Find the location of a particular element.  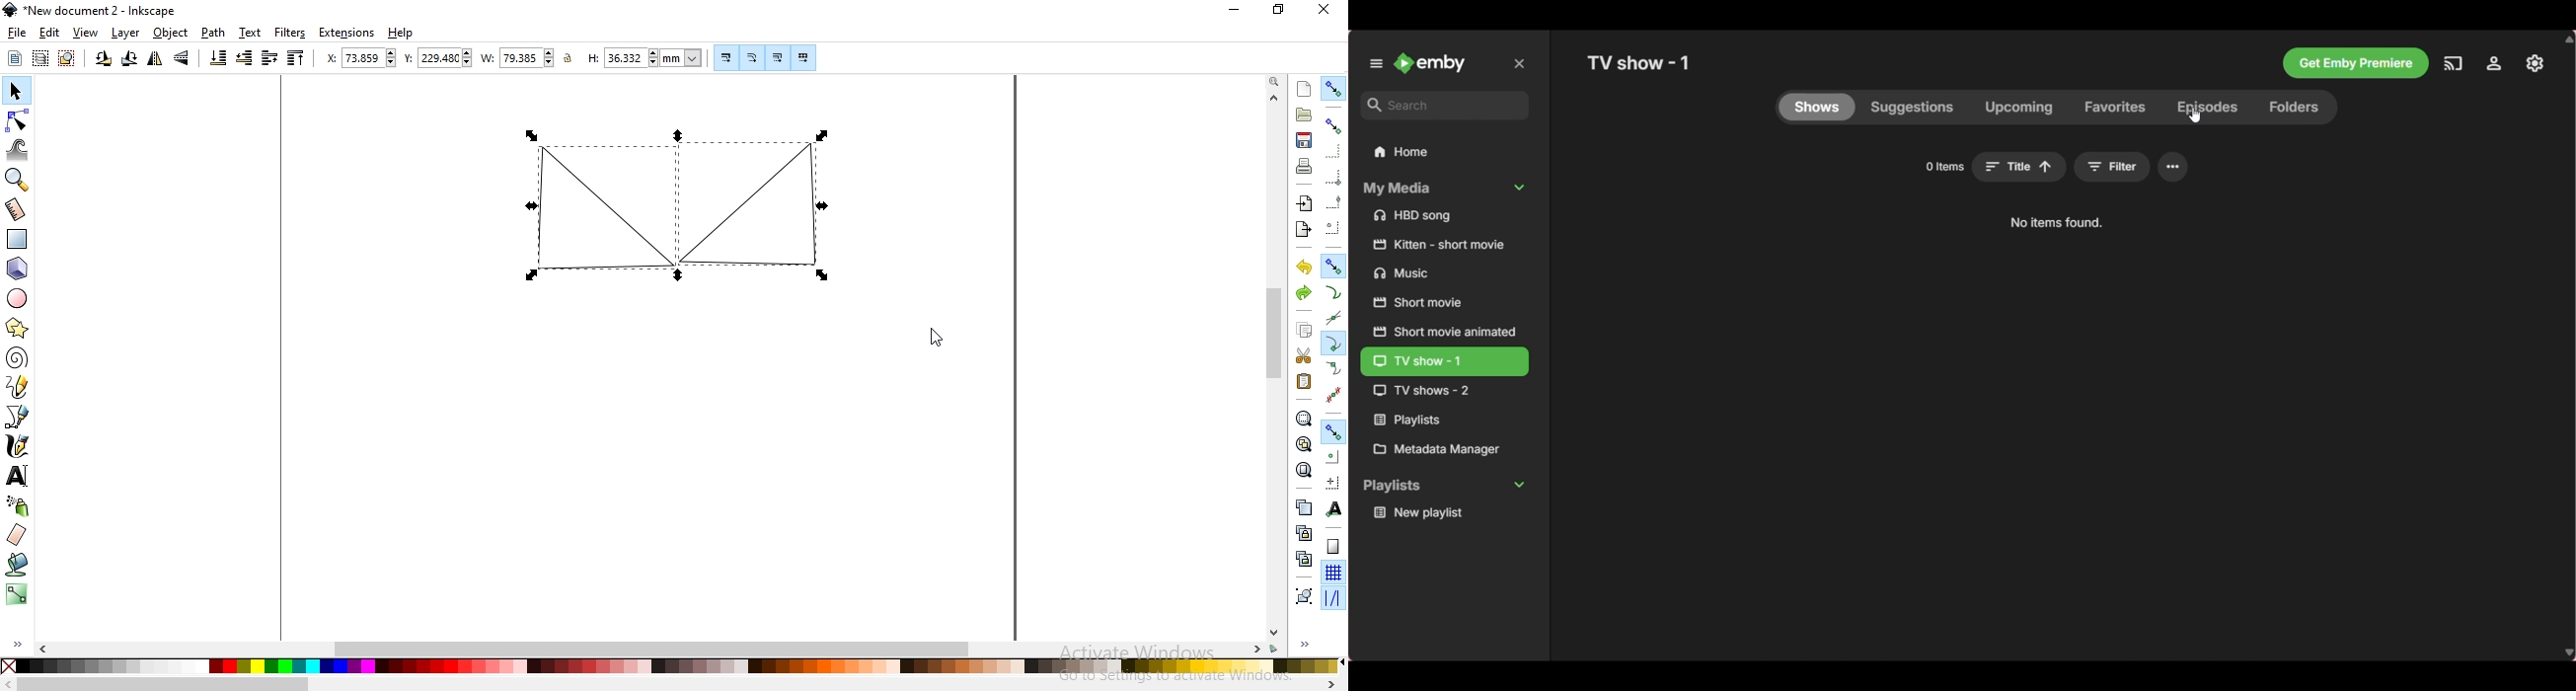

Home folder, current selection highlighted is located at coordinates (1444, 152).